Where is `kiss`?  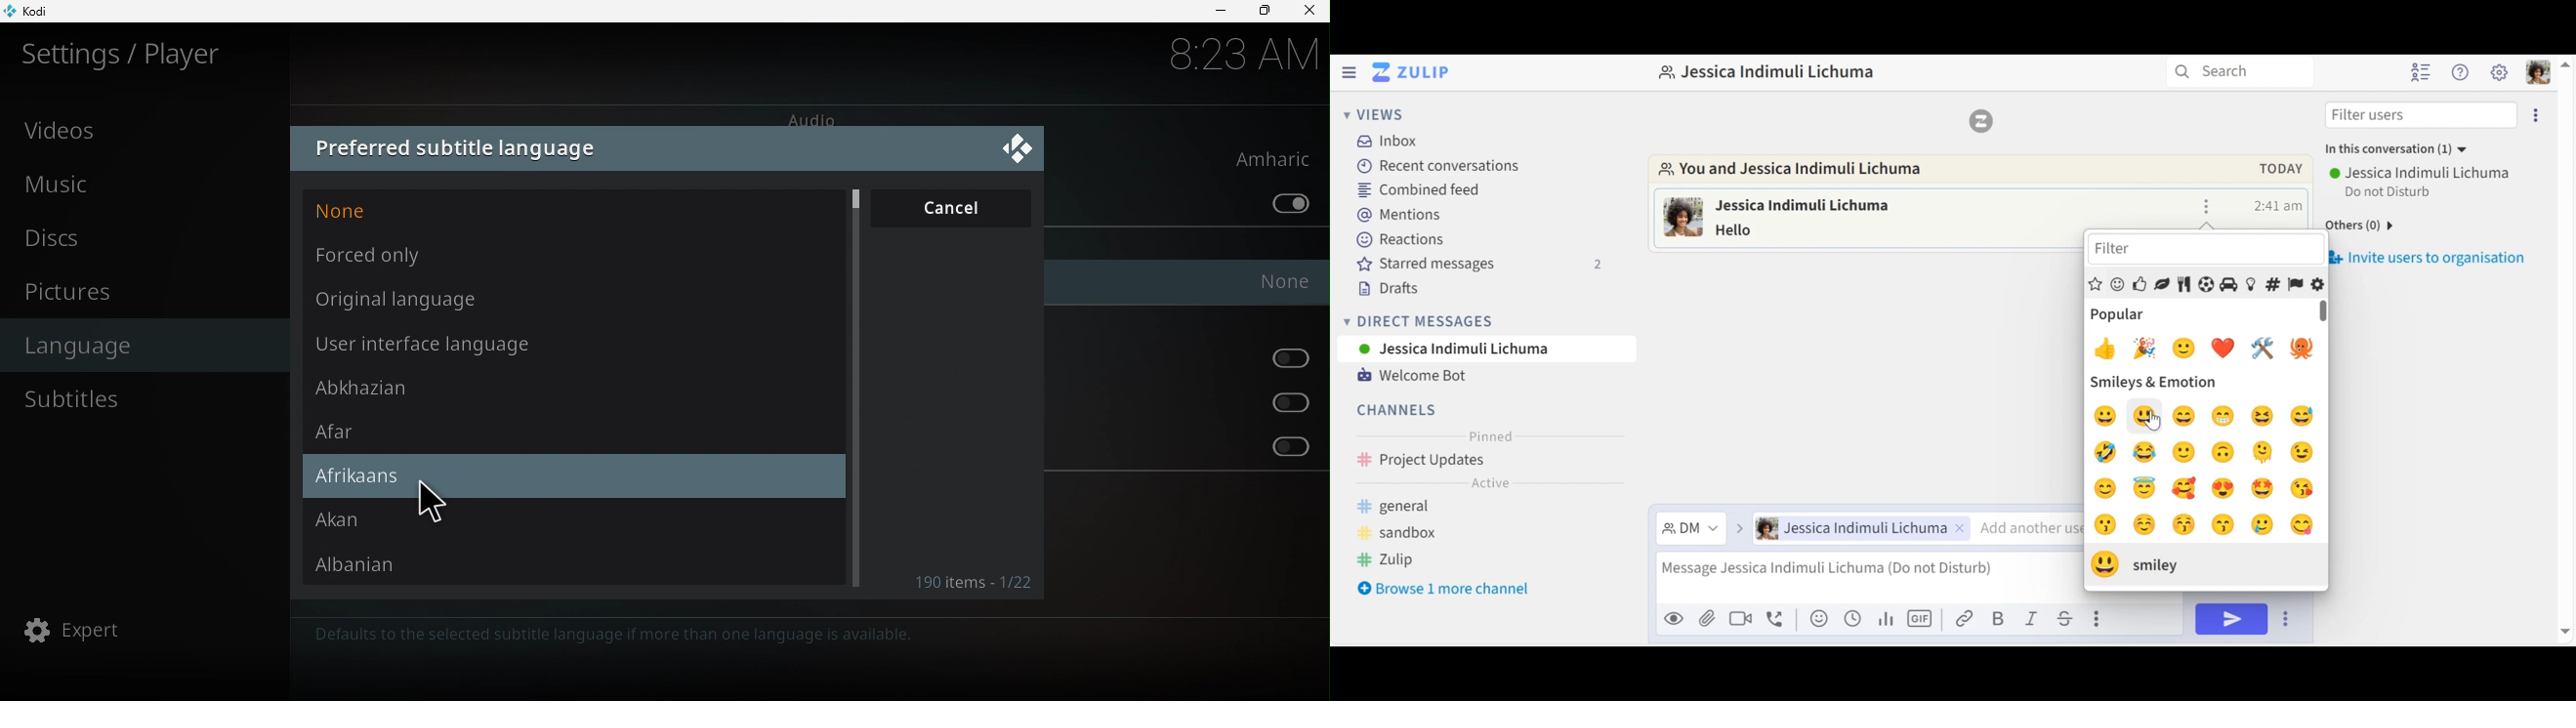
kiss is located at coordinates (2304, 489).